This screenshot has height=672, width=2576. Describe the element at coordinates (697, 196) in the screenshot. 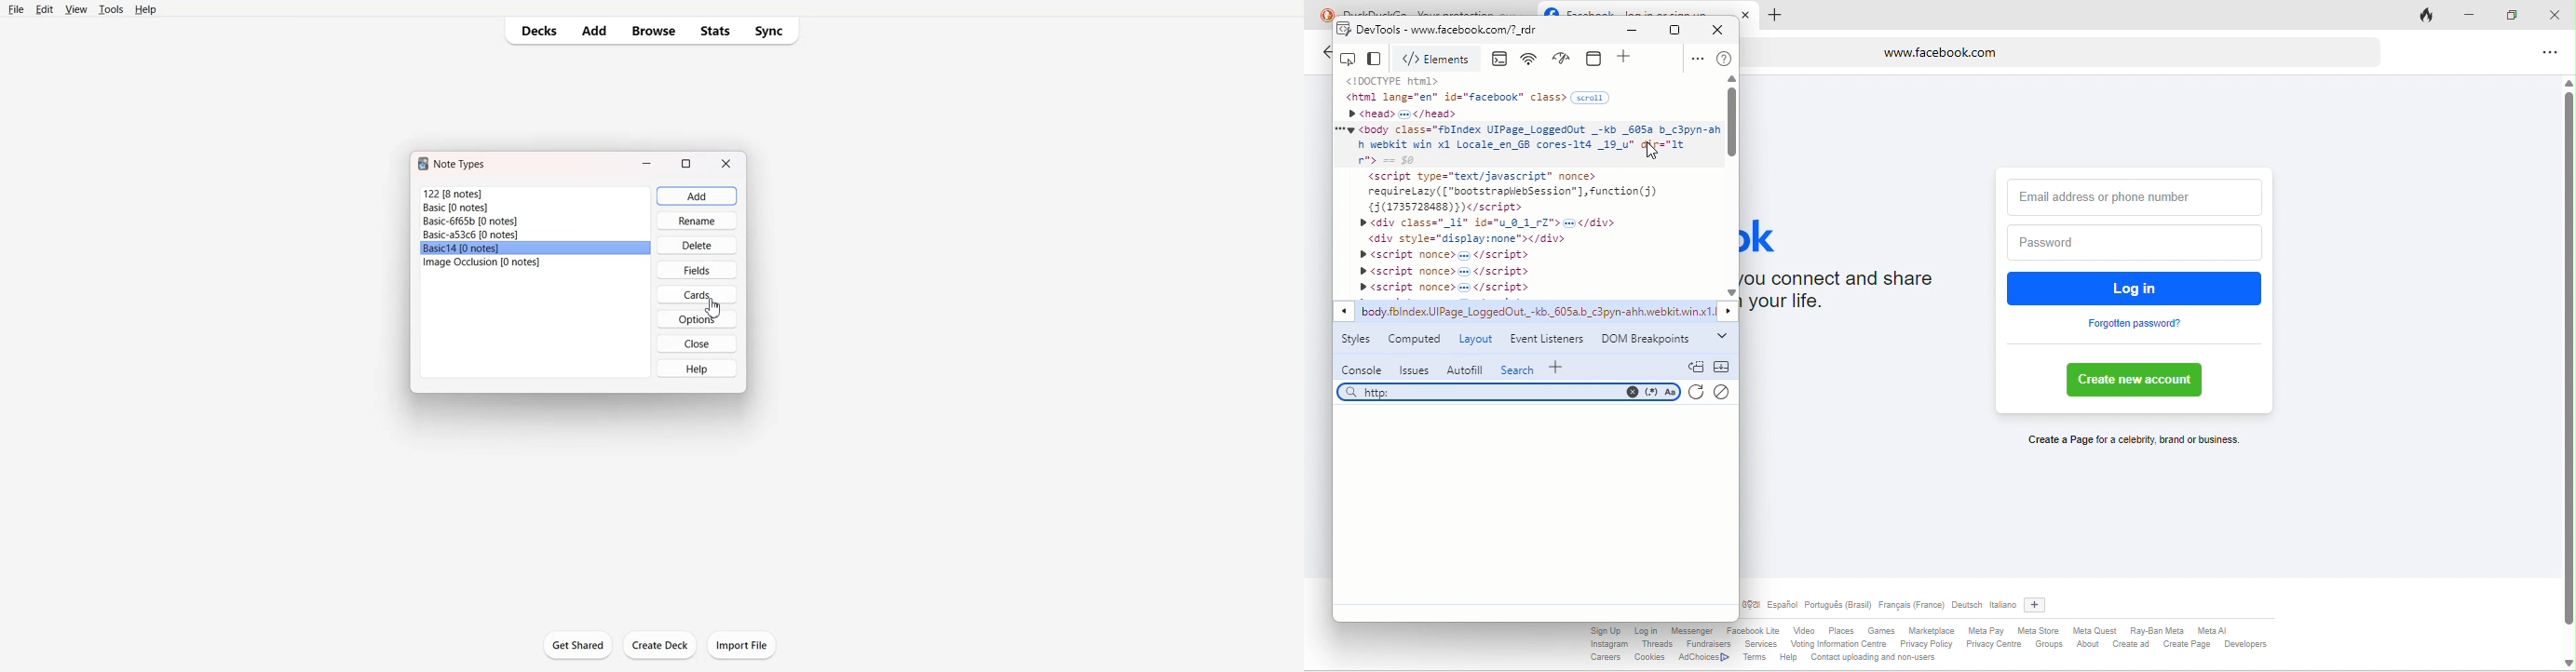

I see `Add` at that location.